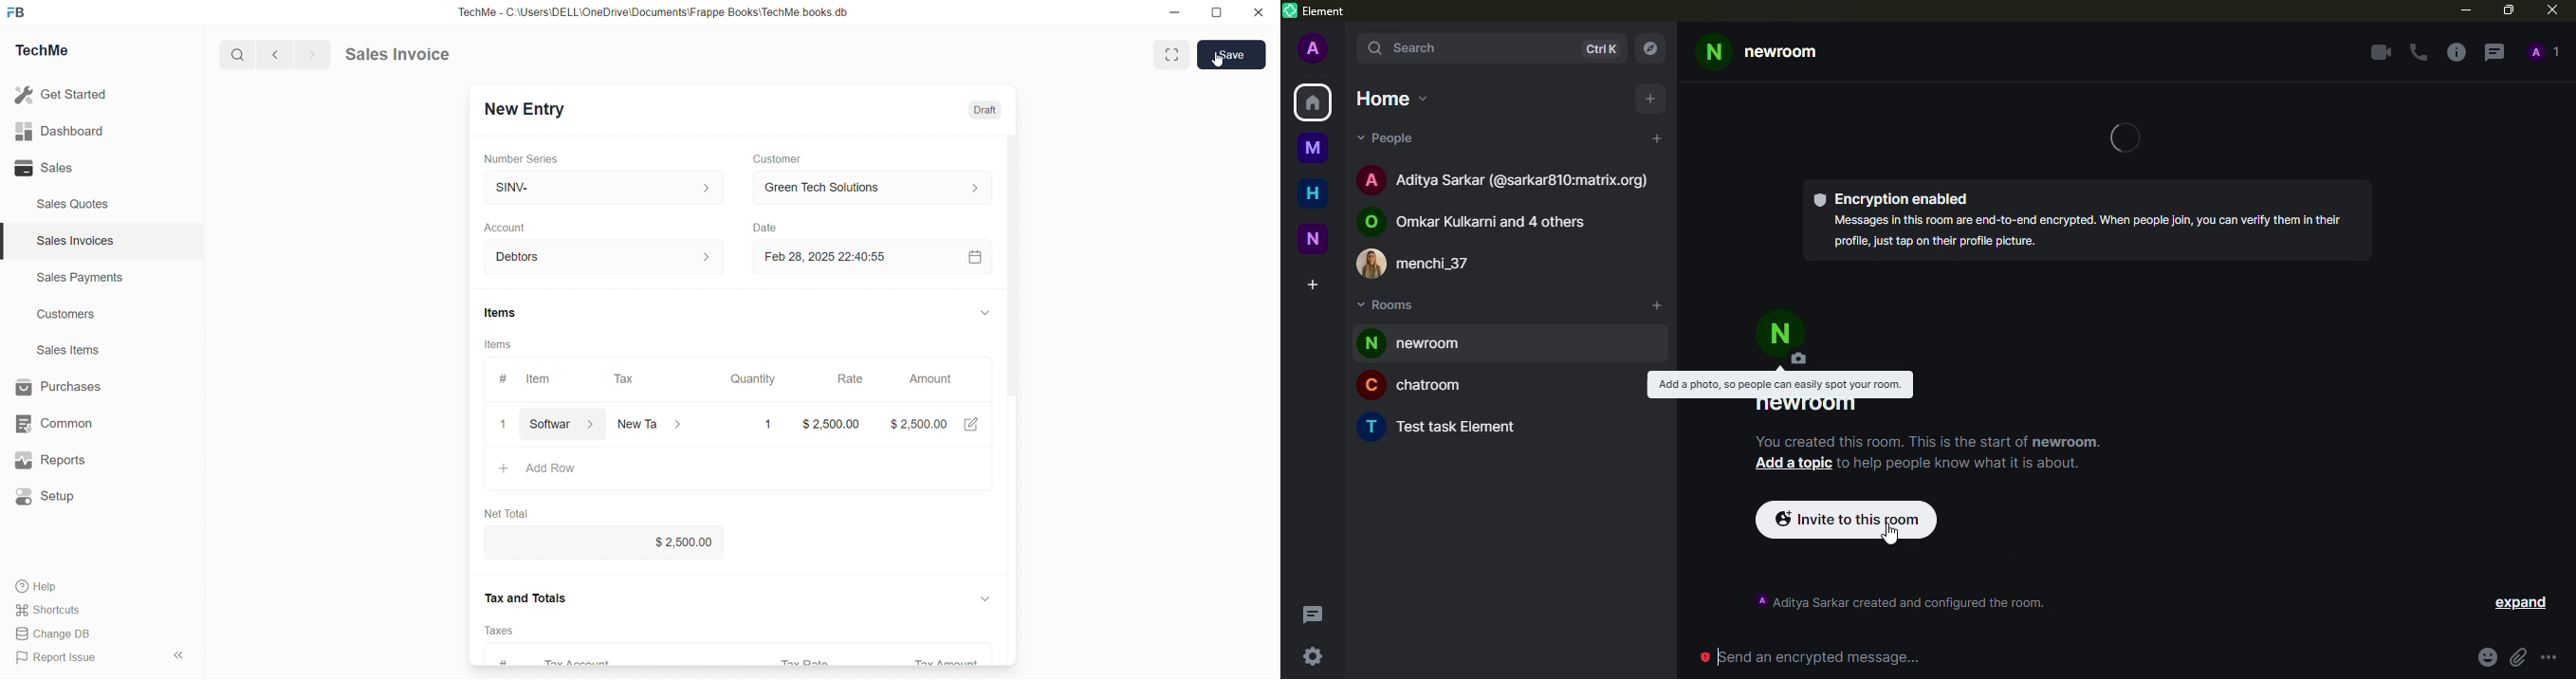 The width and height of the screenshot is (2576, 700). Describe the element at coordinates (778, 159) in the screenshot. I see `Customer` at that location.